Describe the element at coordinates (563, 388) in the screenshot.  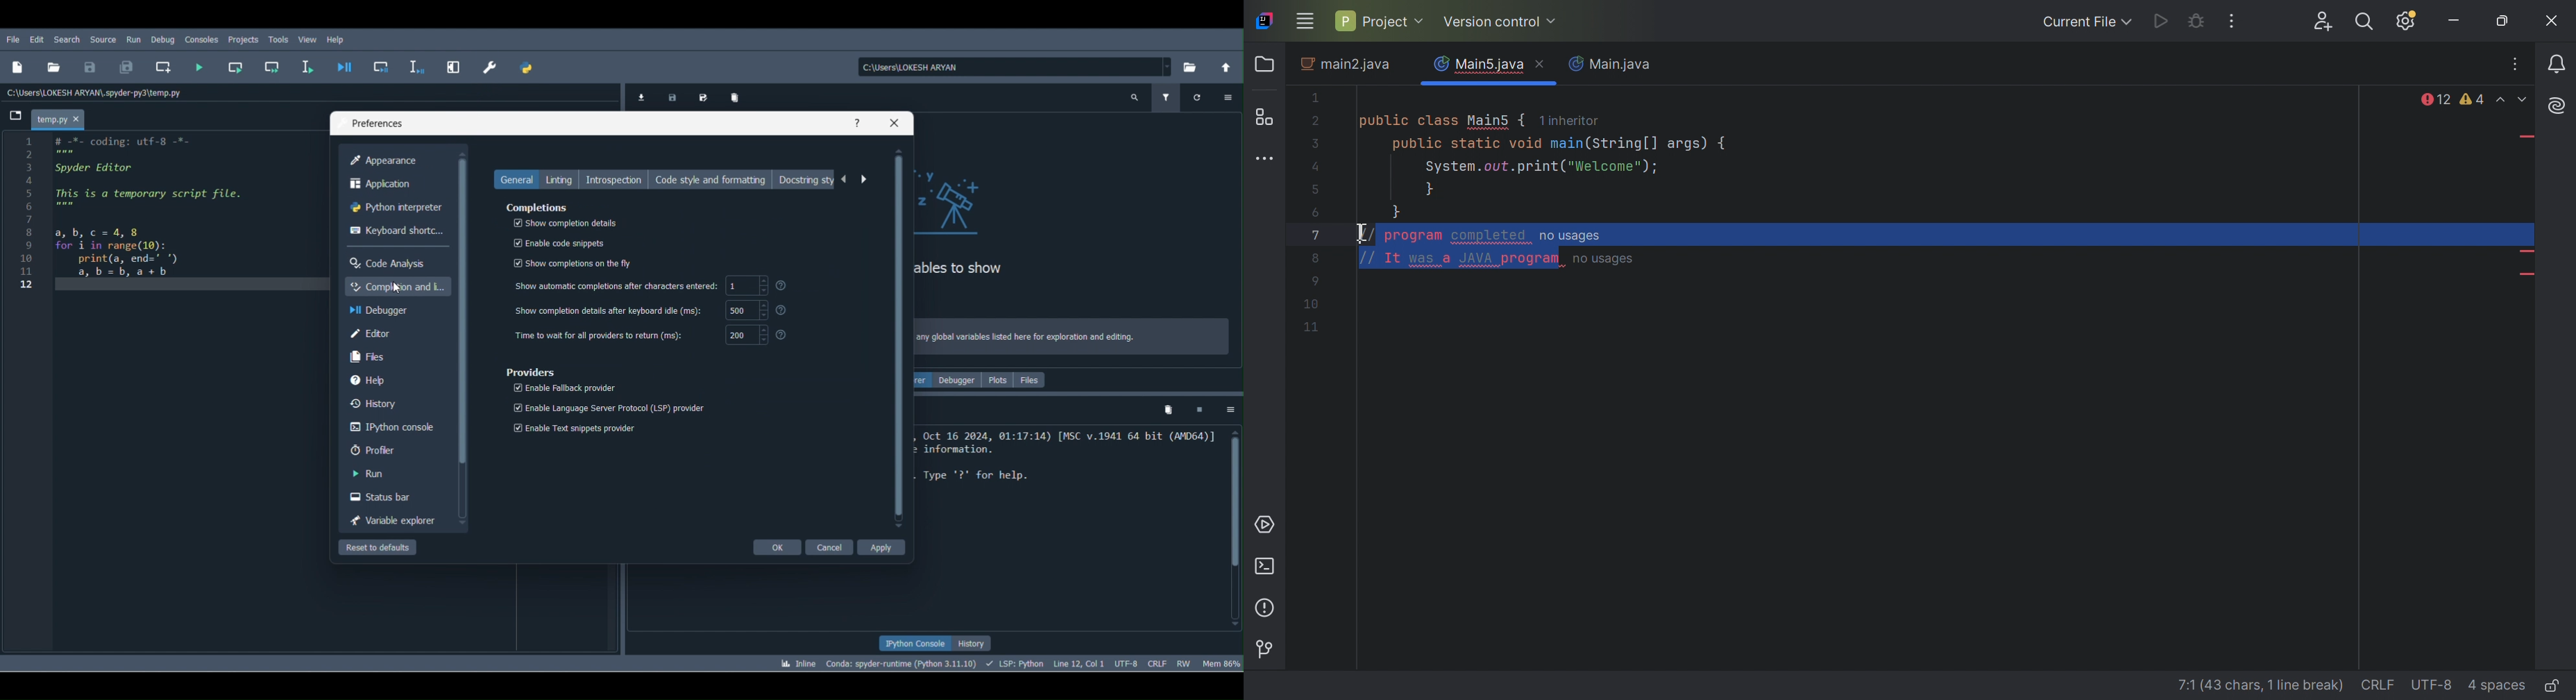
I see `Enable Fallback provider` at that location.